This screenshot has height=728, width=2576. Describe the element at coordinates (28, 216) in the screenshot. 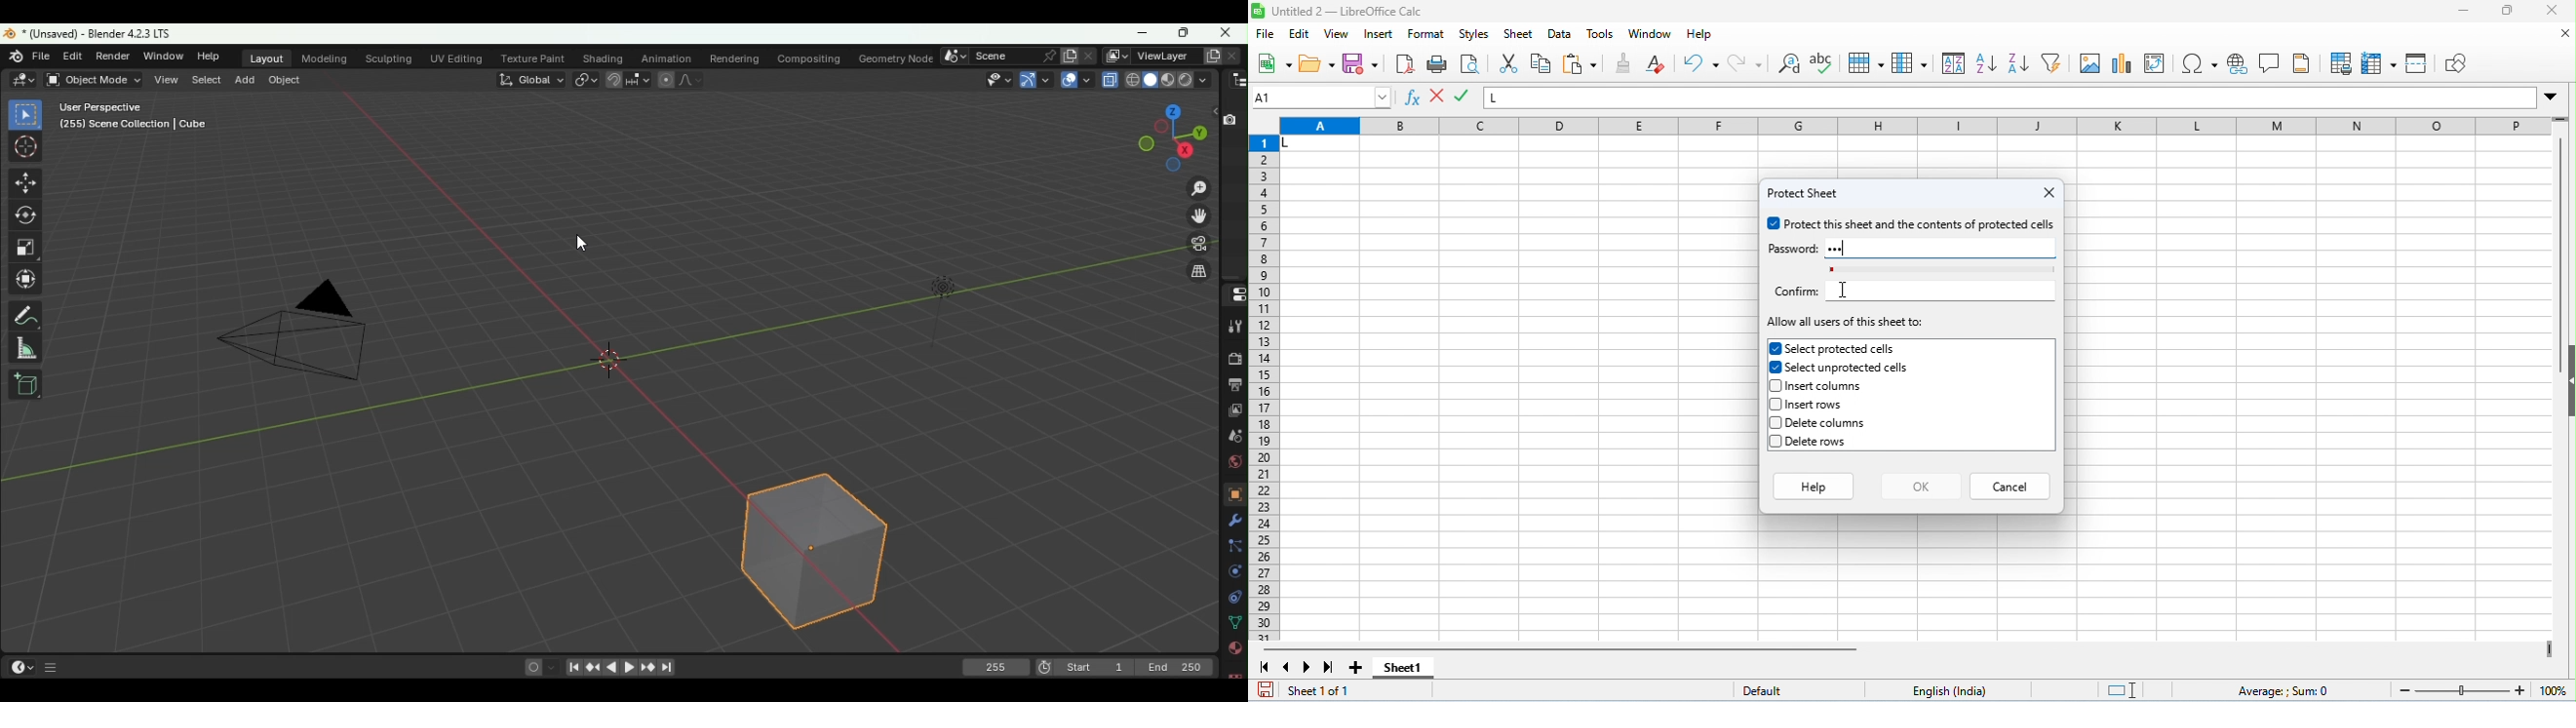

I see `Rotate` at that location.